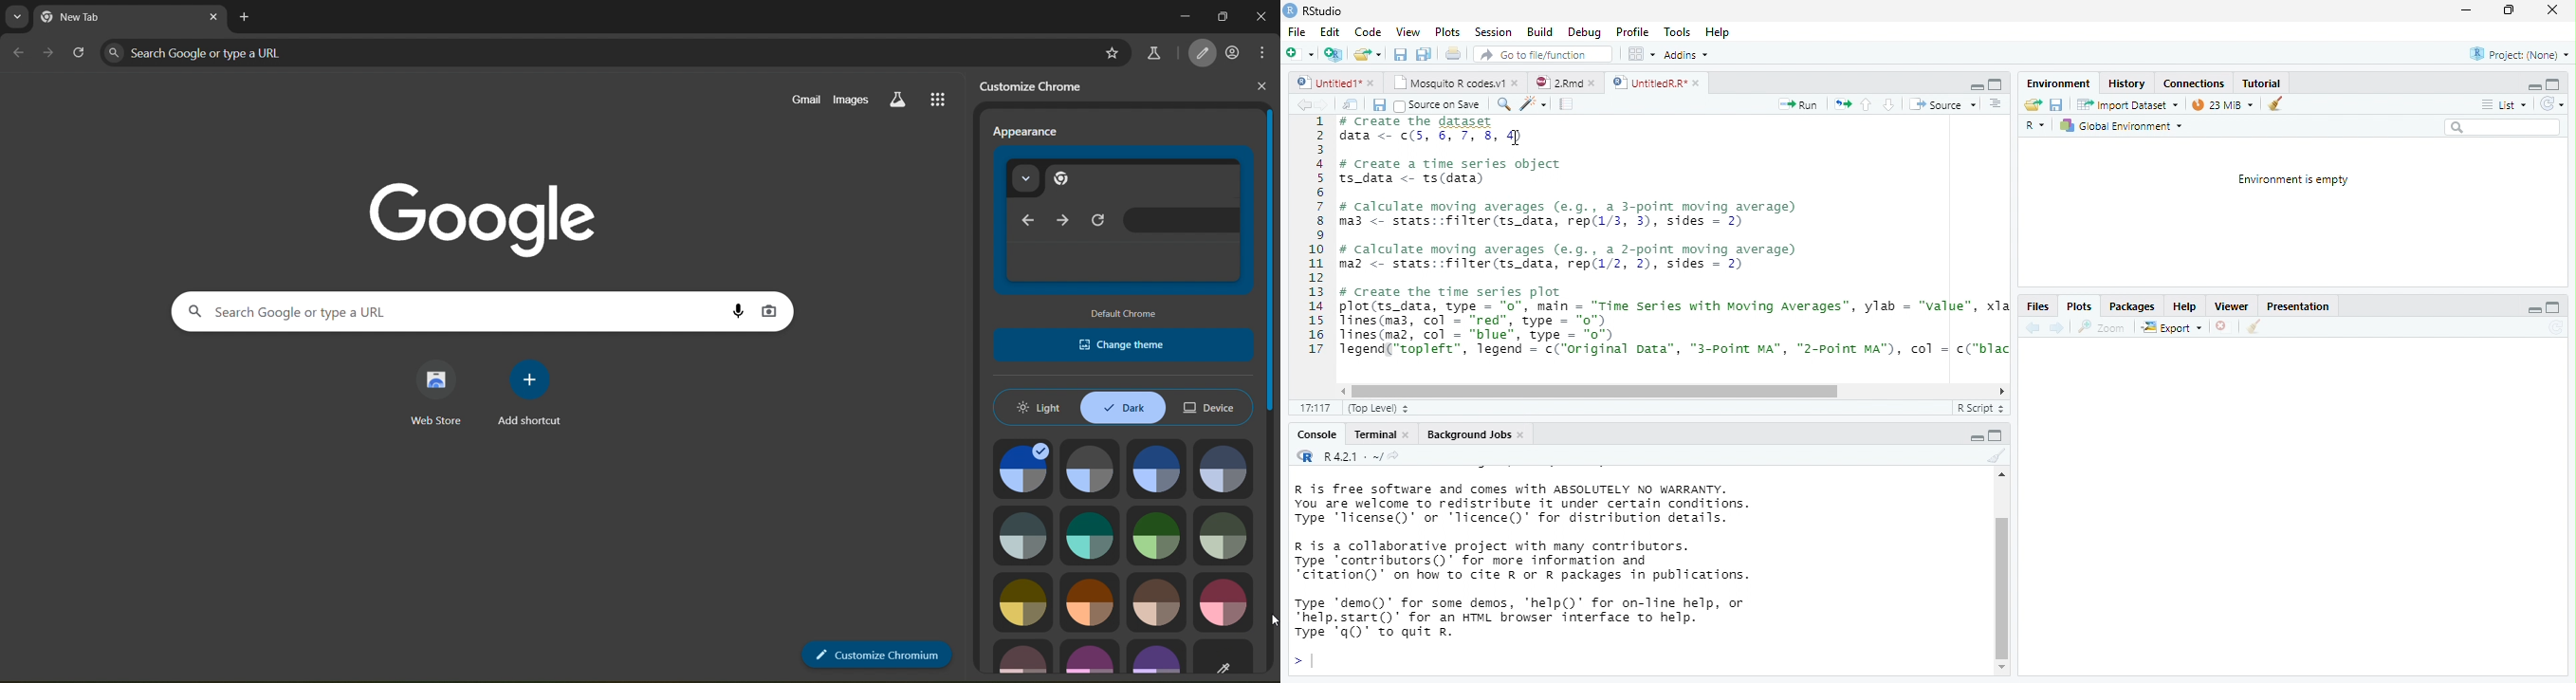  I want to click on close, so click(2551, 10).